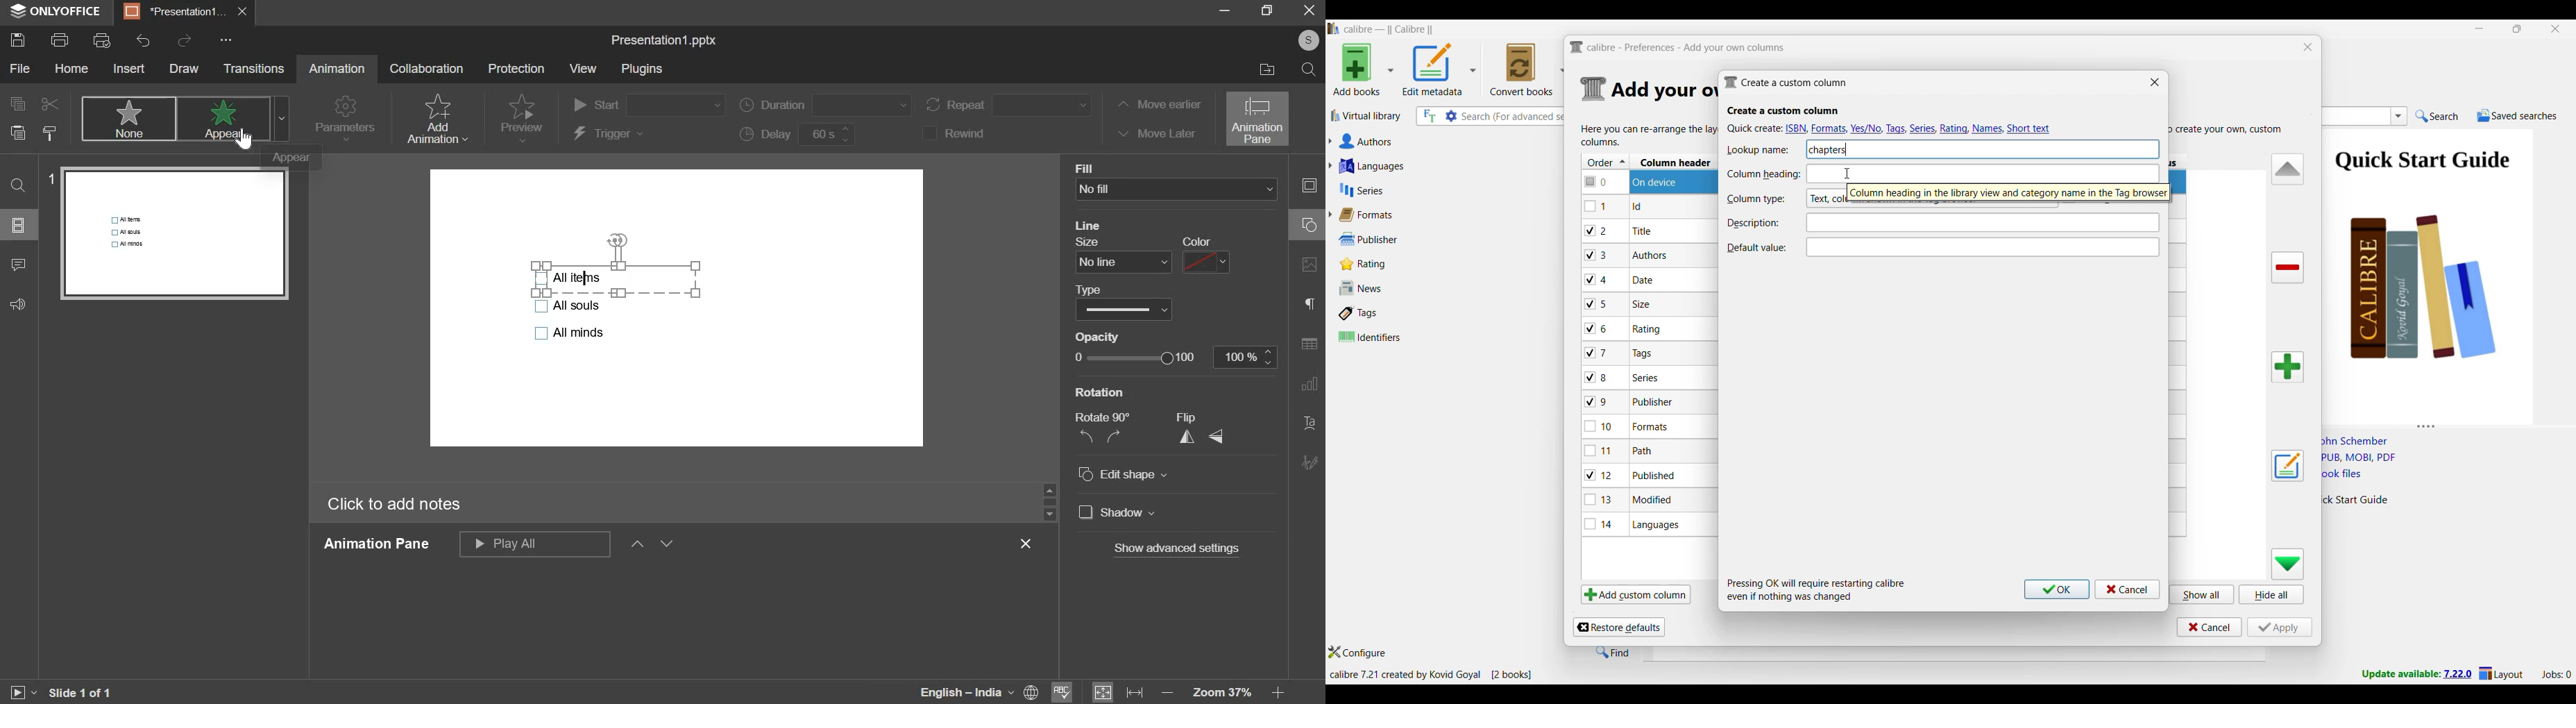  Describe the element at coordinates (1619, 627) in the screenshot. I see `Restore defaults` at that location.